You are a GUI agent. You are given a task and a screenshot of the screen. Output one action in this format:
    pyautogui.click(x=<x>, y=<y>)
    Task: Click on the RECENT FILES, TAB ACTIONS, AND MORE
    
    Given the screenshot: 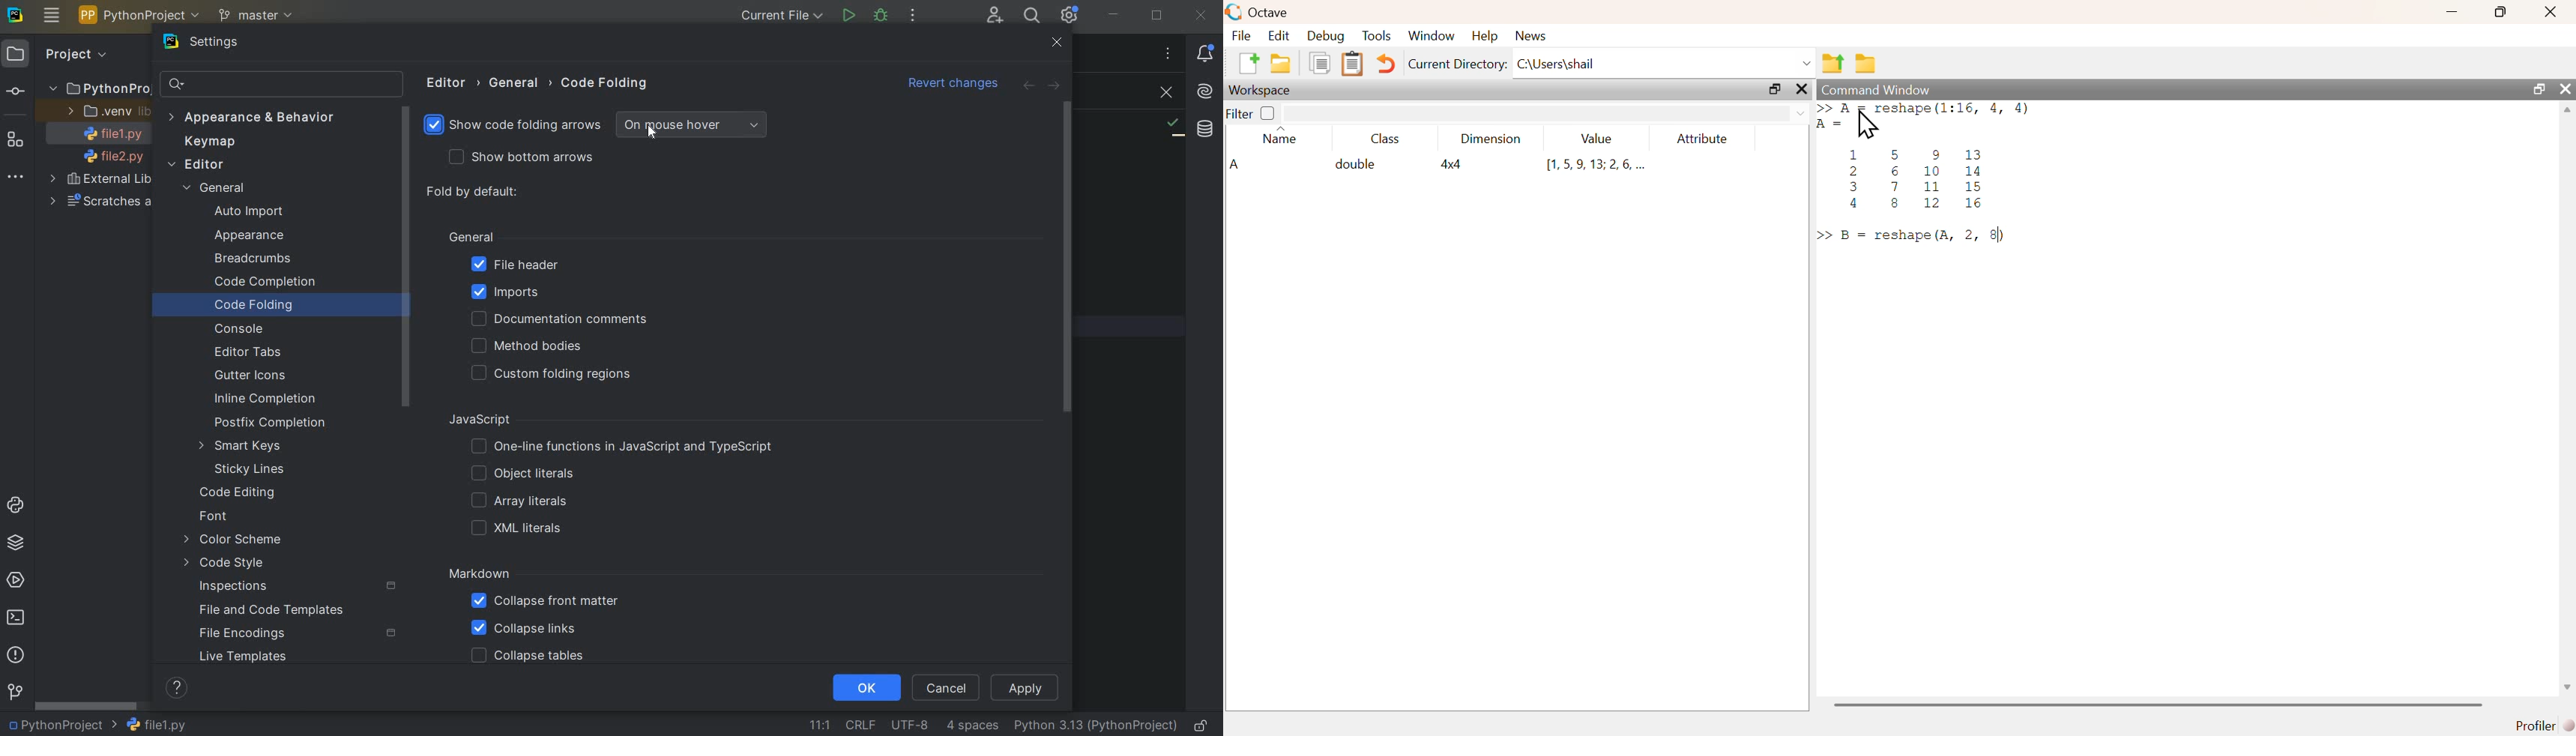 What is the action you would take?
    pyautogui.click(x=1167, y=53)
    